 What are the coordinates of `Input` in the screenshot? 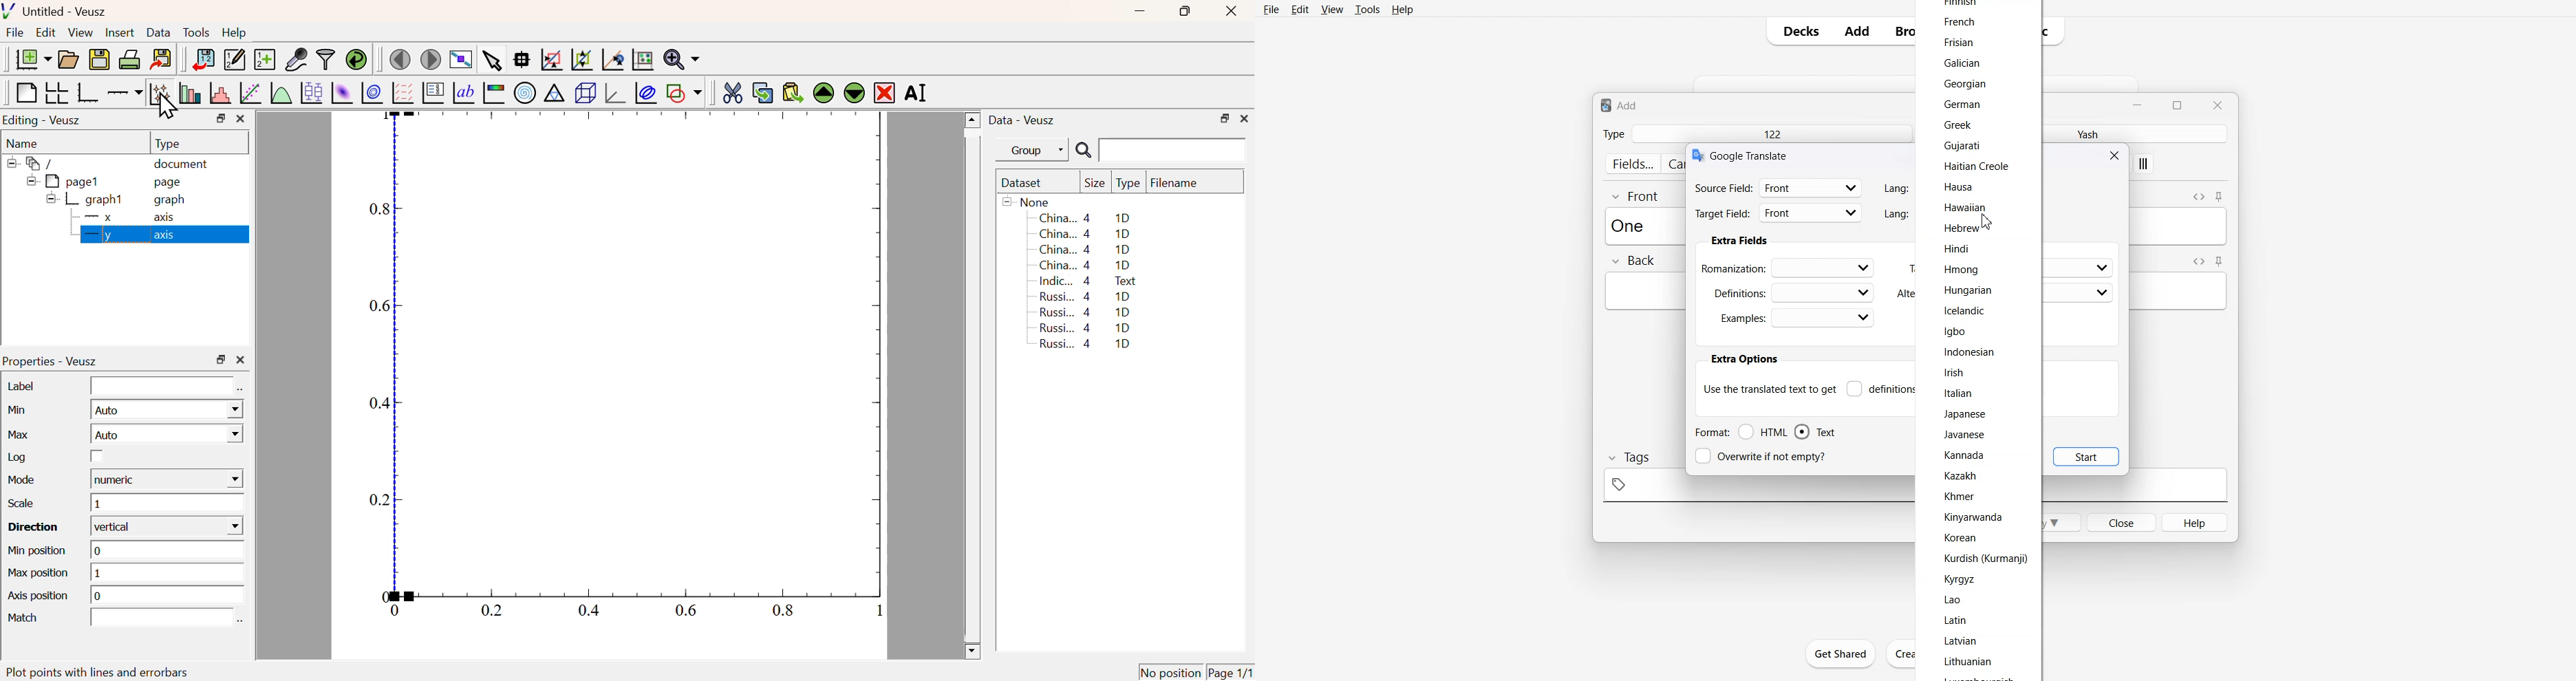 It's located at (161, 618).